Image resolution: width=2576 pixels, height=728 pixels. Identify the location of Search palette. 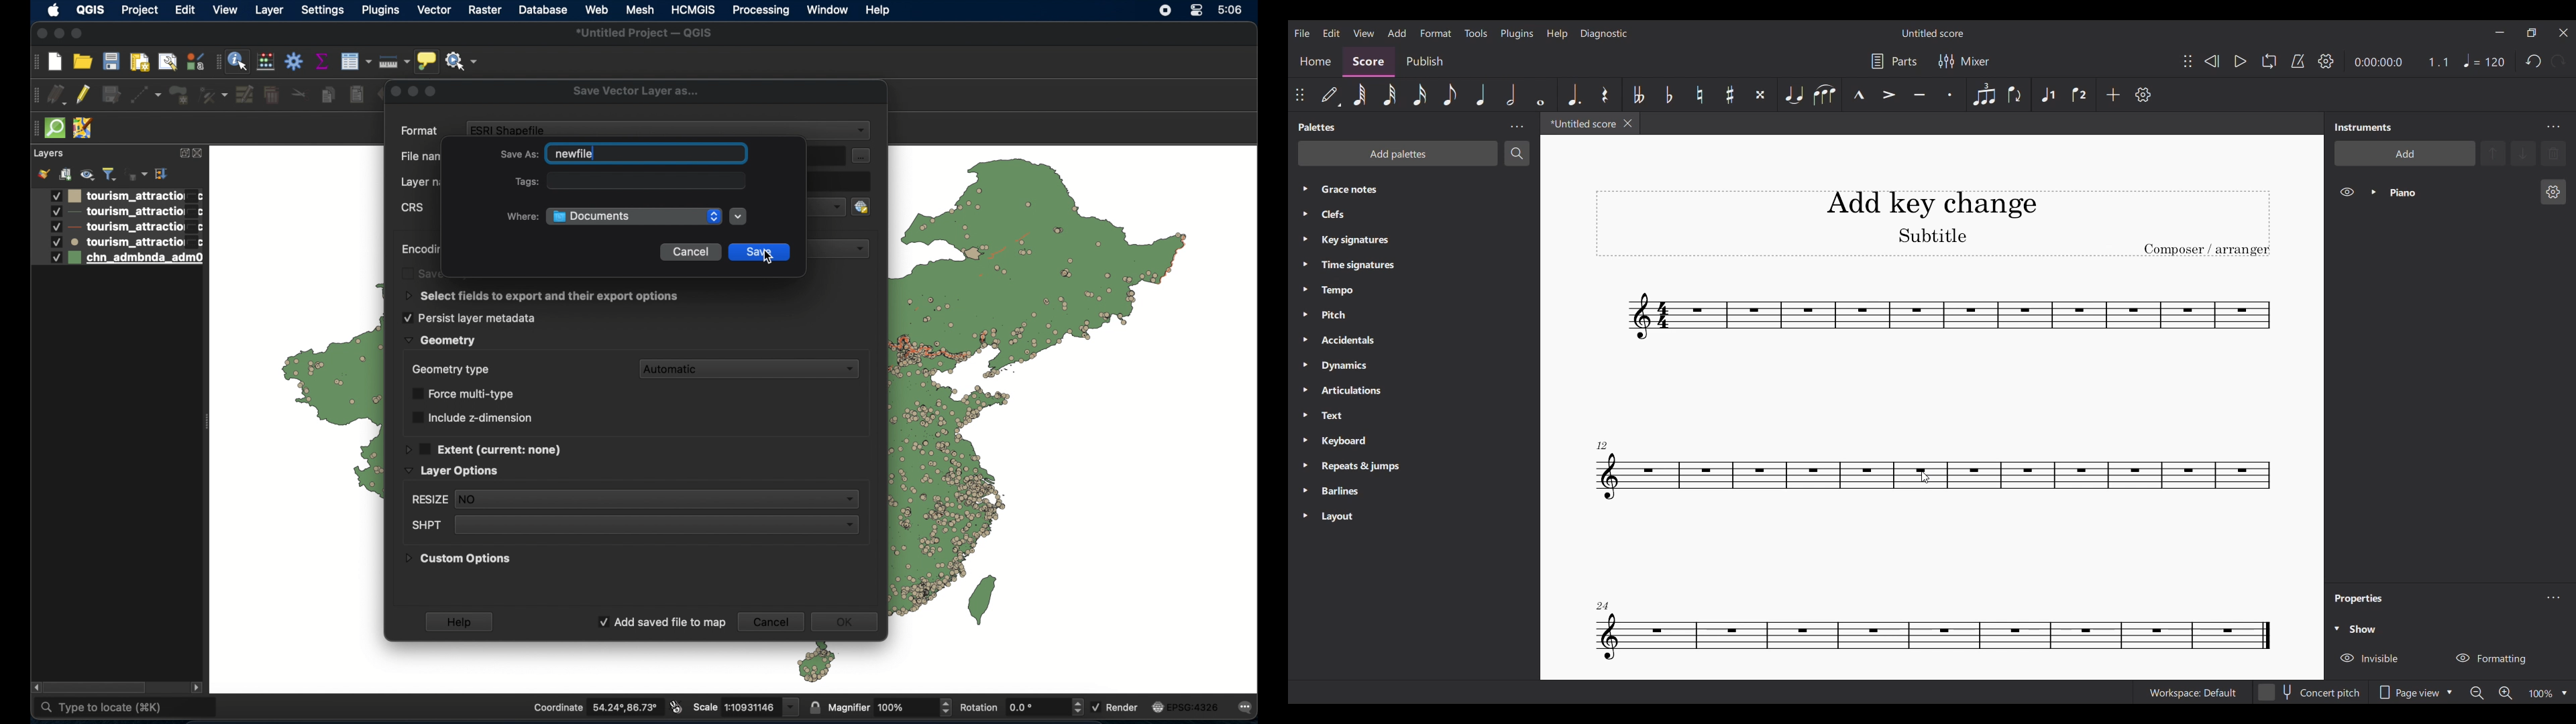
(1517, 153).